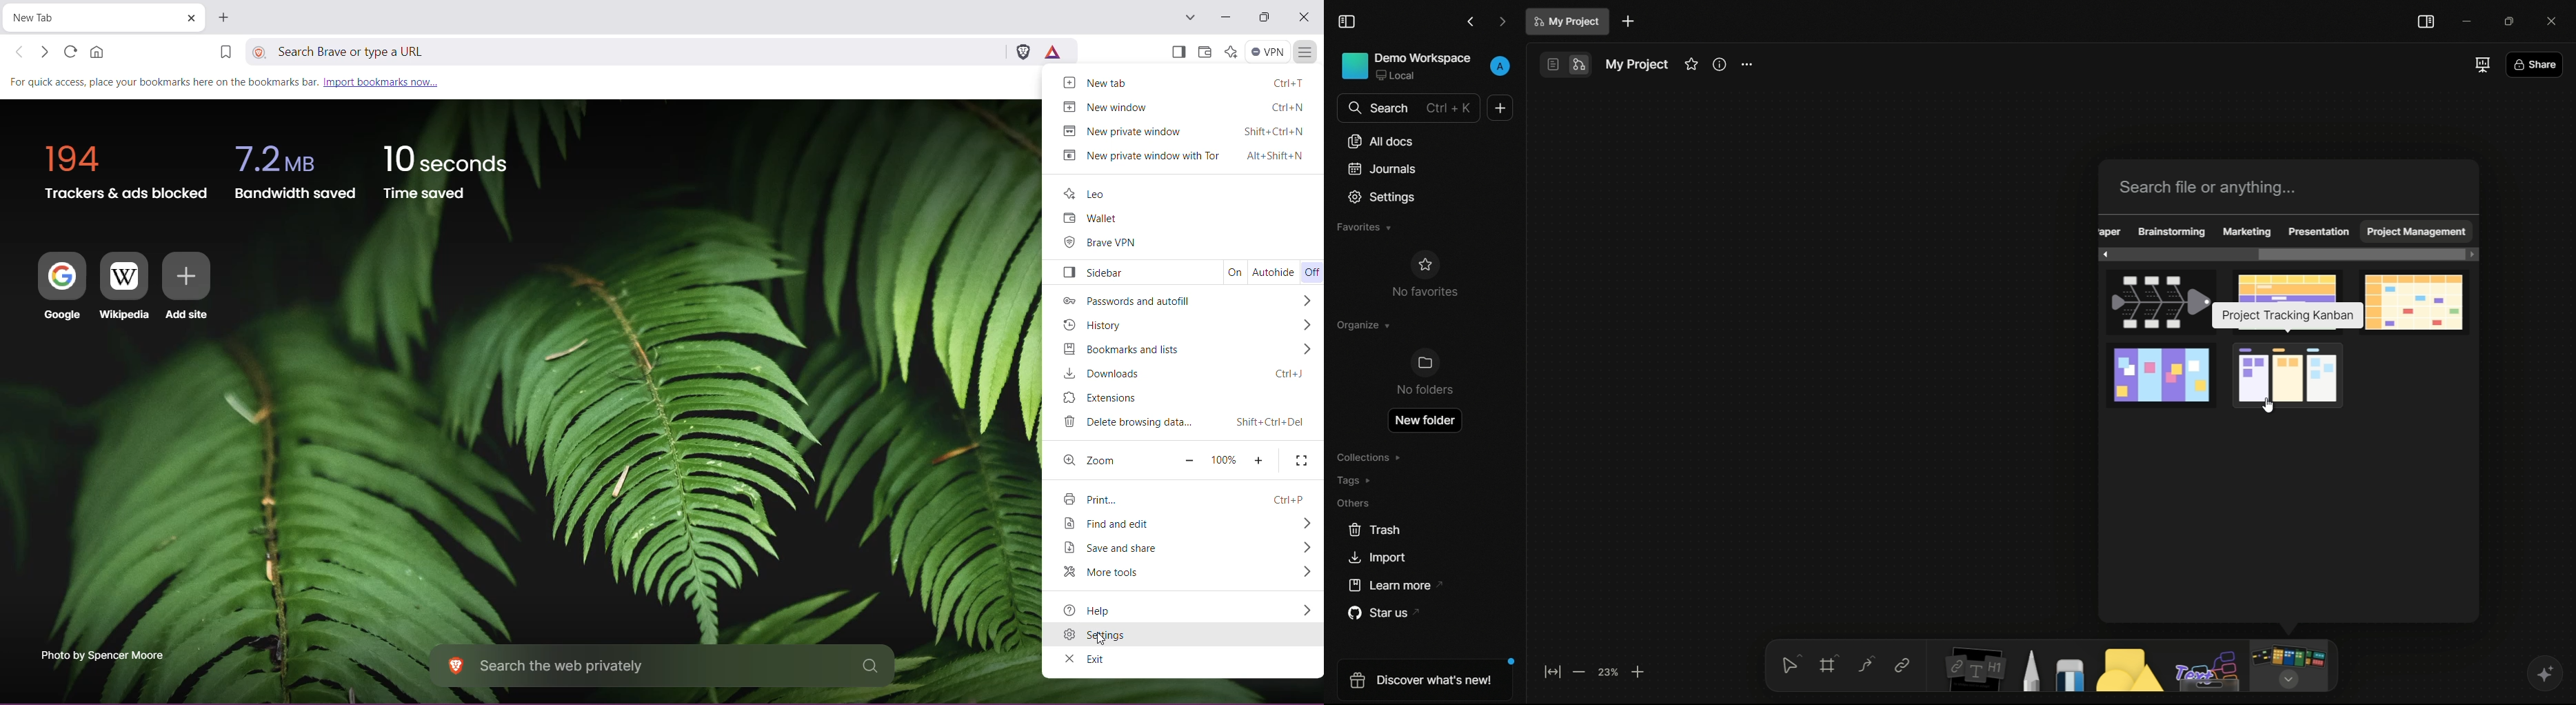 The image size is (2576, 728). I want to click on New Tab, so click(87, 19).